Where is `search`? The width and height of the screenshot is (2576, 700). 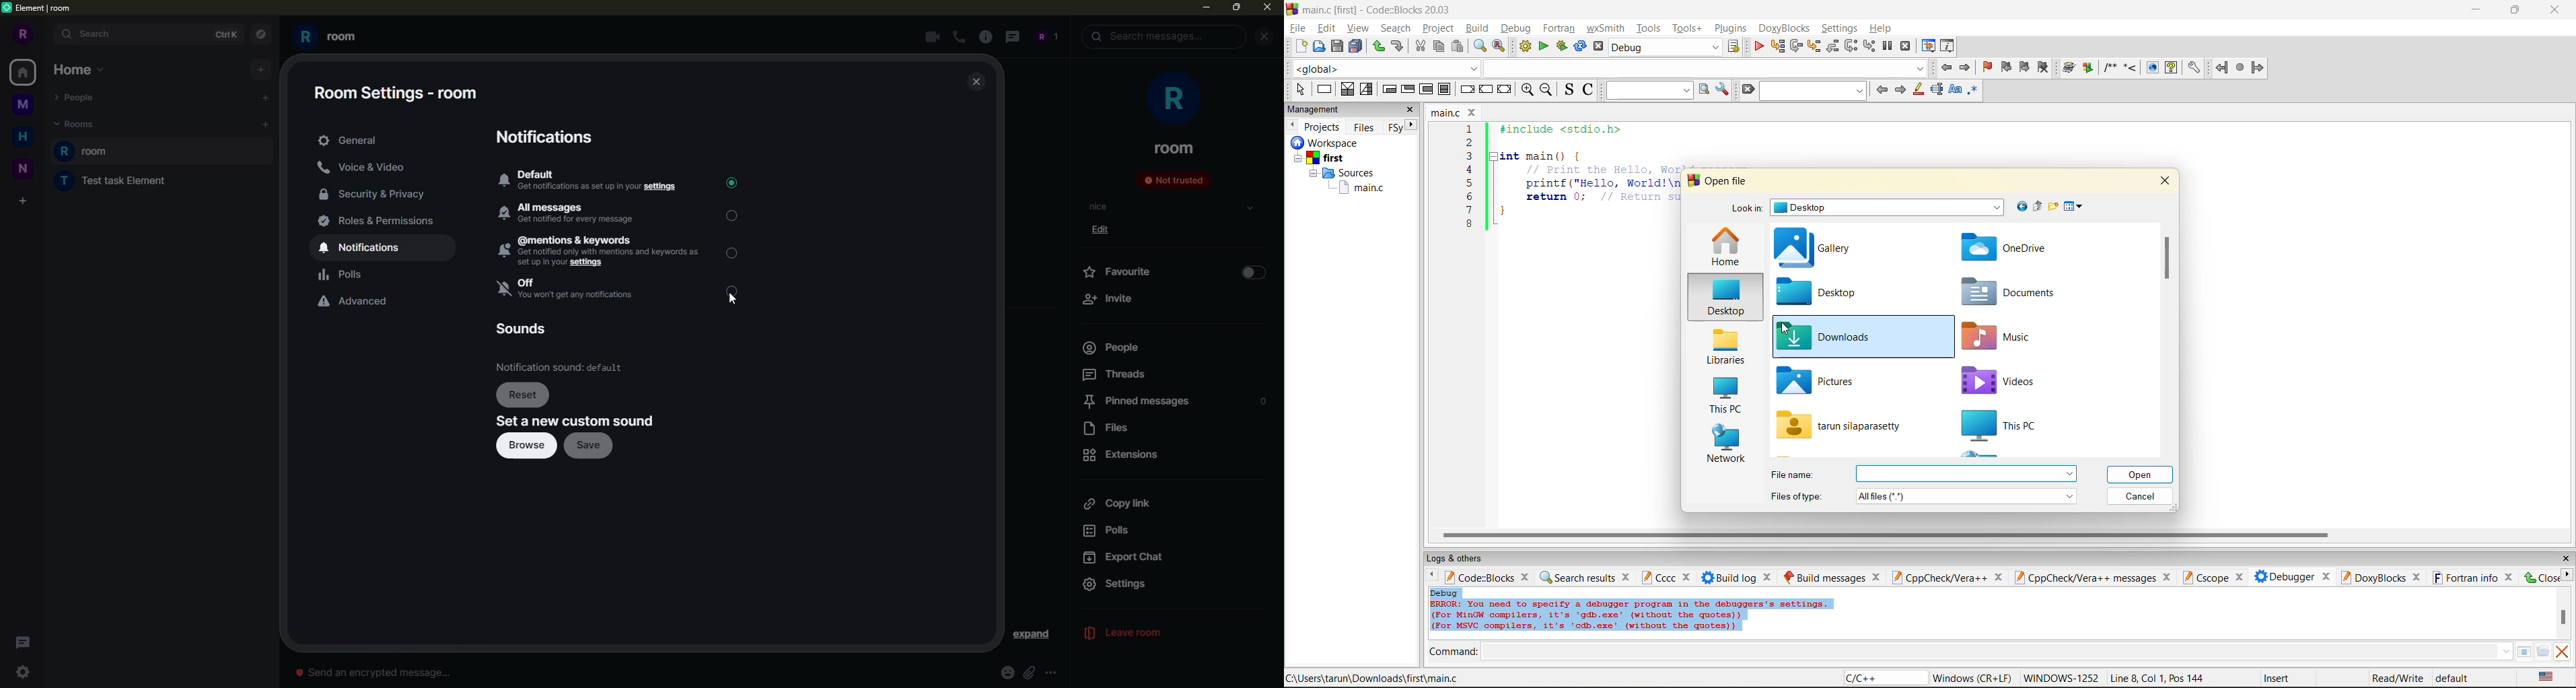 search is located at coordinates (1814, 90).